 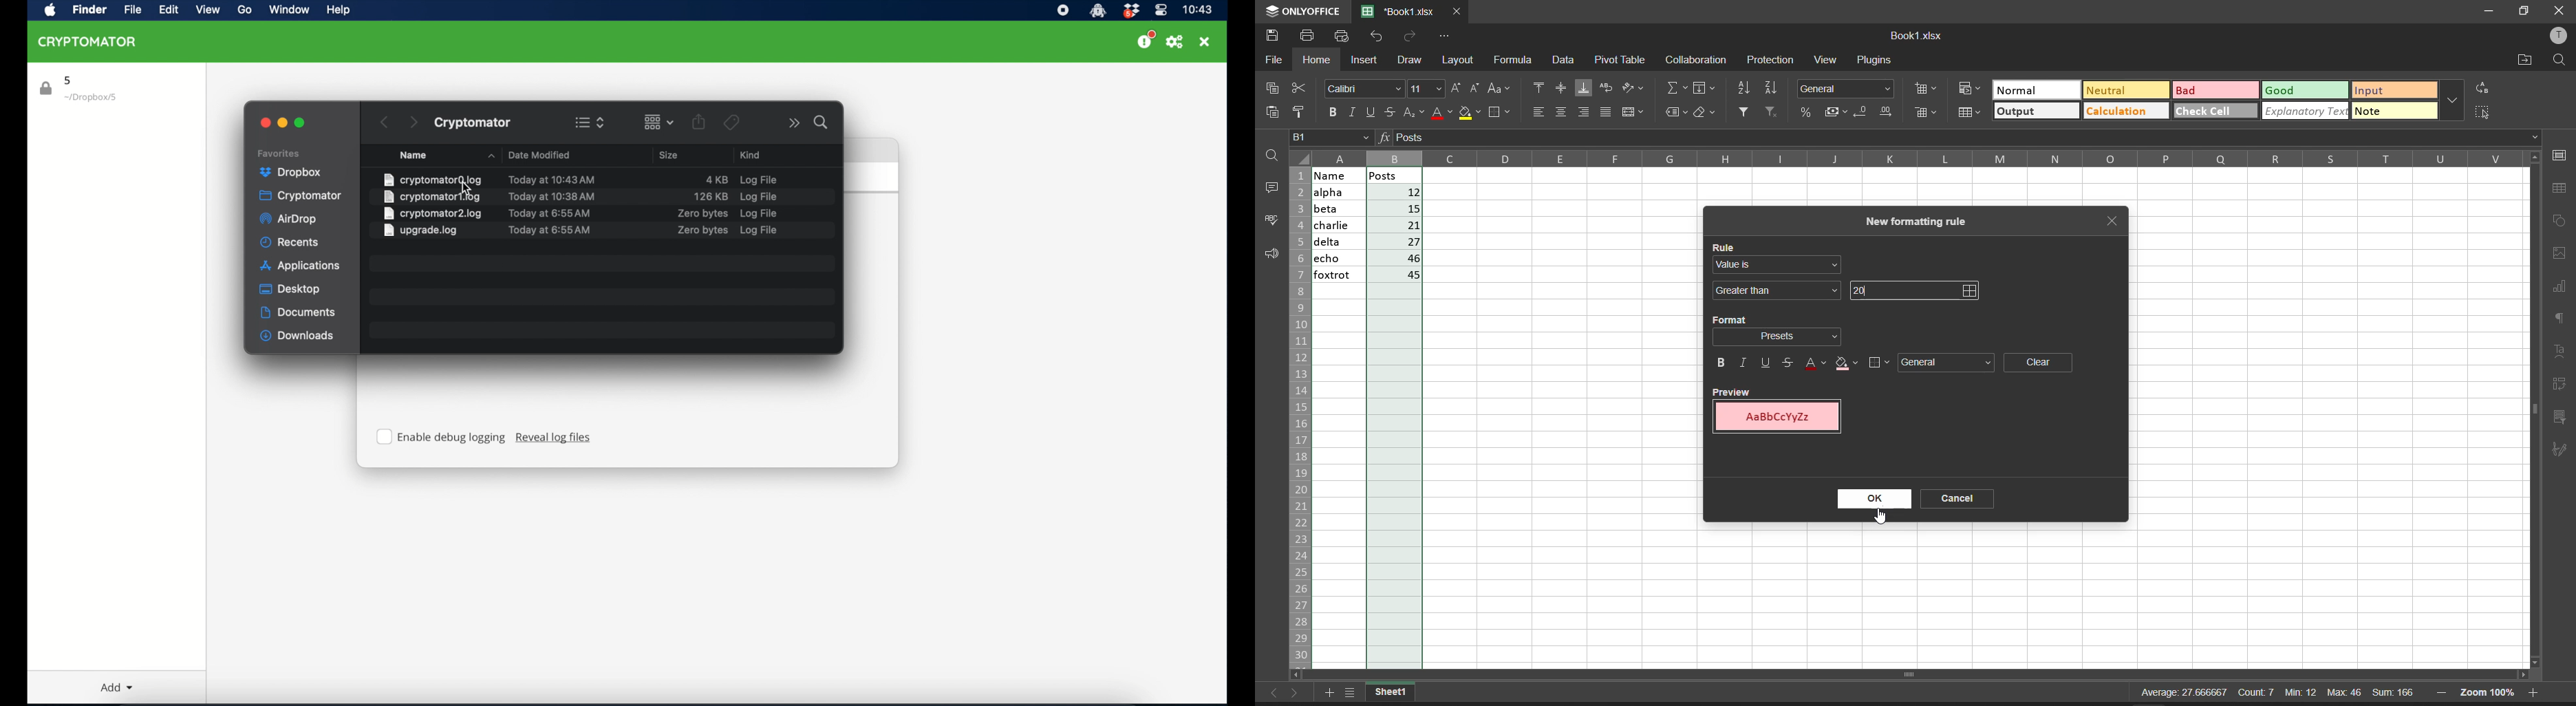 I want to click on formula bar, so click(x=1970, y=139).